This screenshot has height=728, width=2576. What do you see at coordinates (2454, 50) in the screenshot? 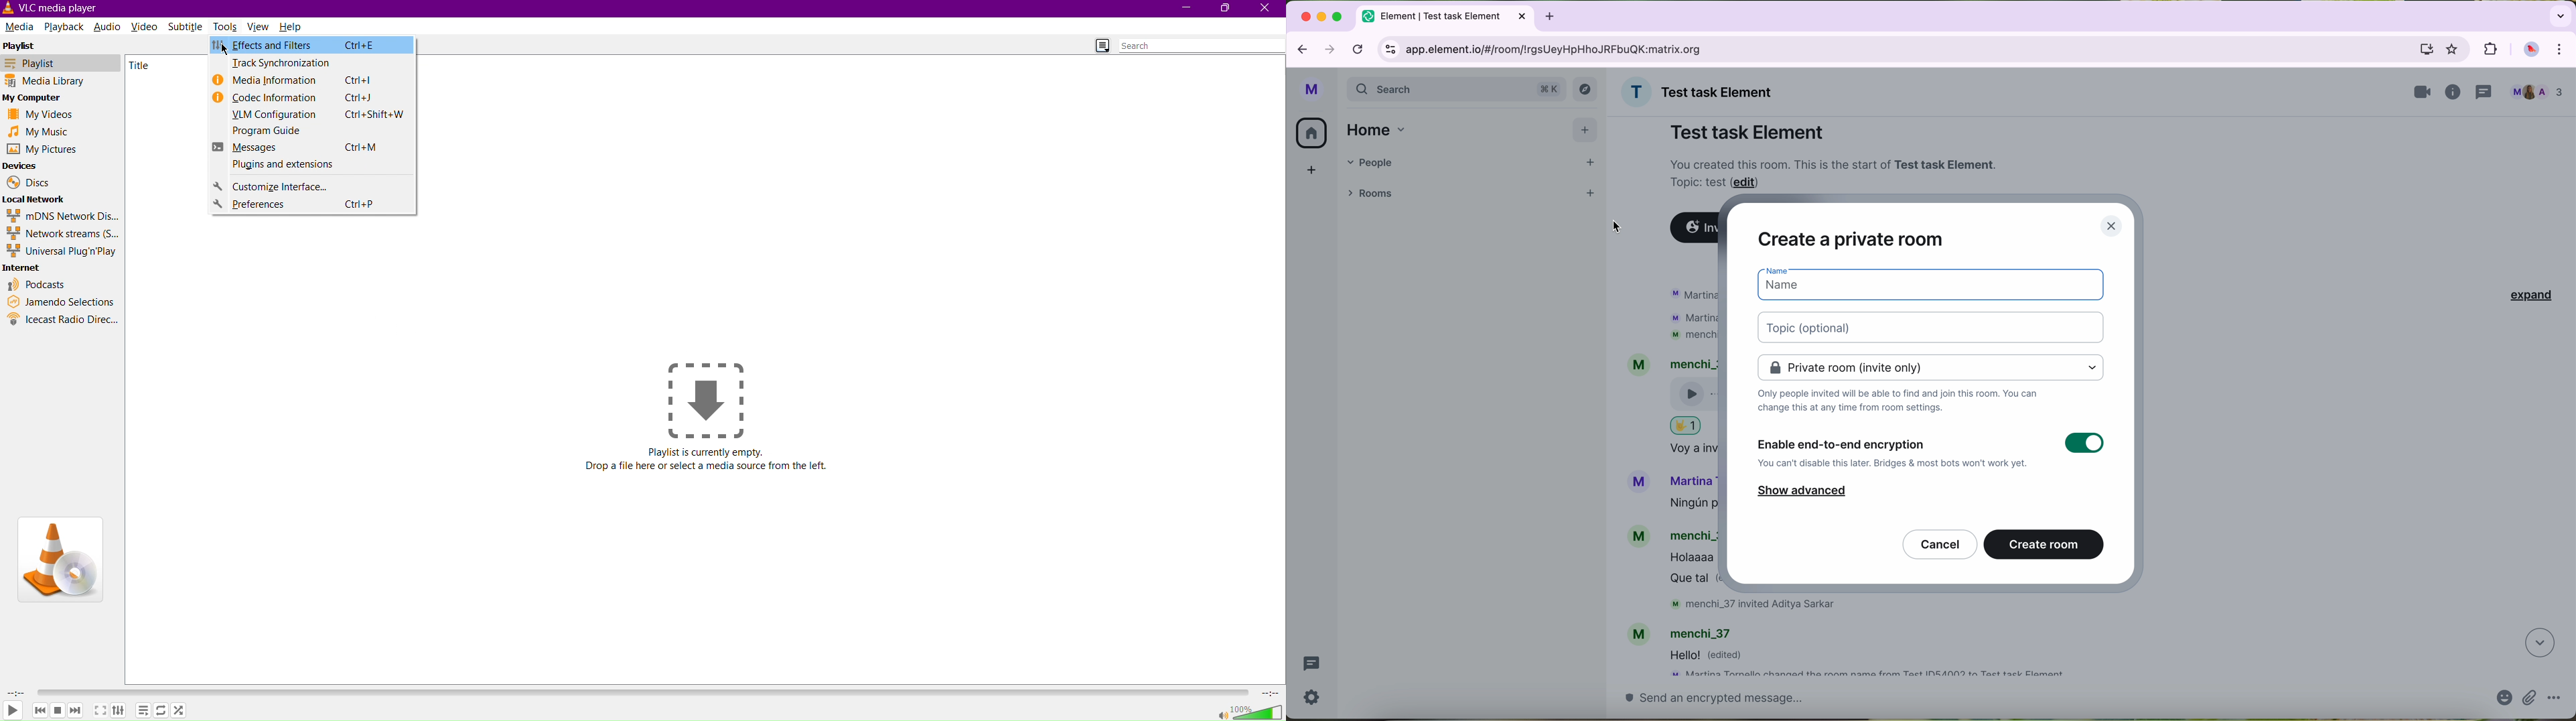
I see `favorites` at bounding box center [2454, 50].